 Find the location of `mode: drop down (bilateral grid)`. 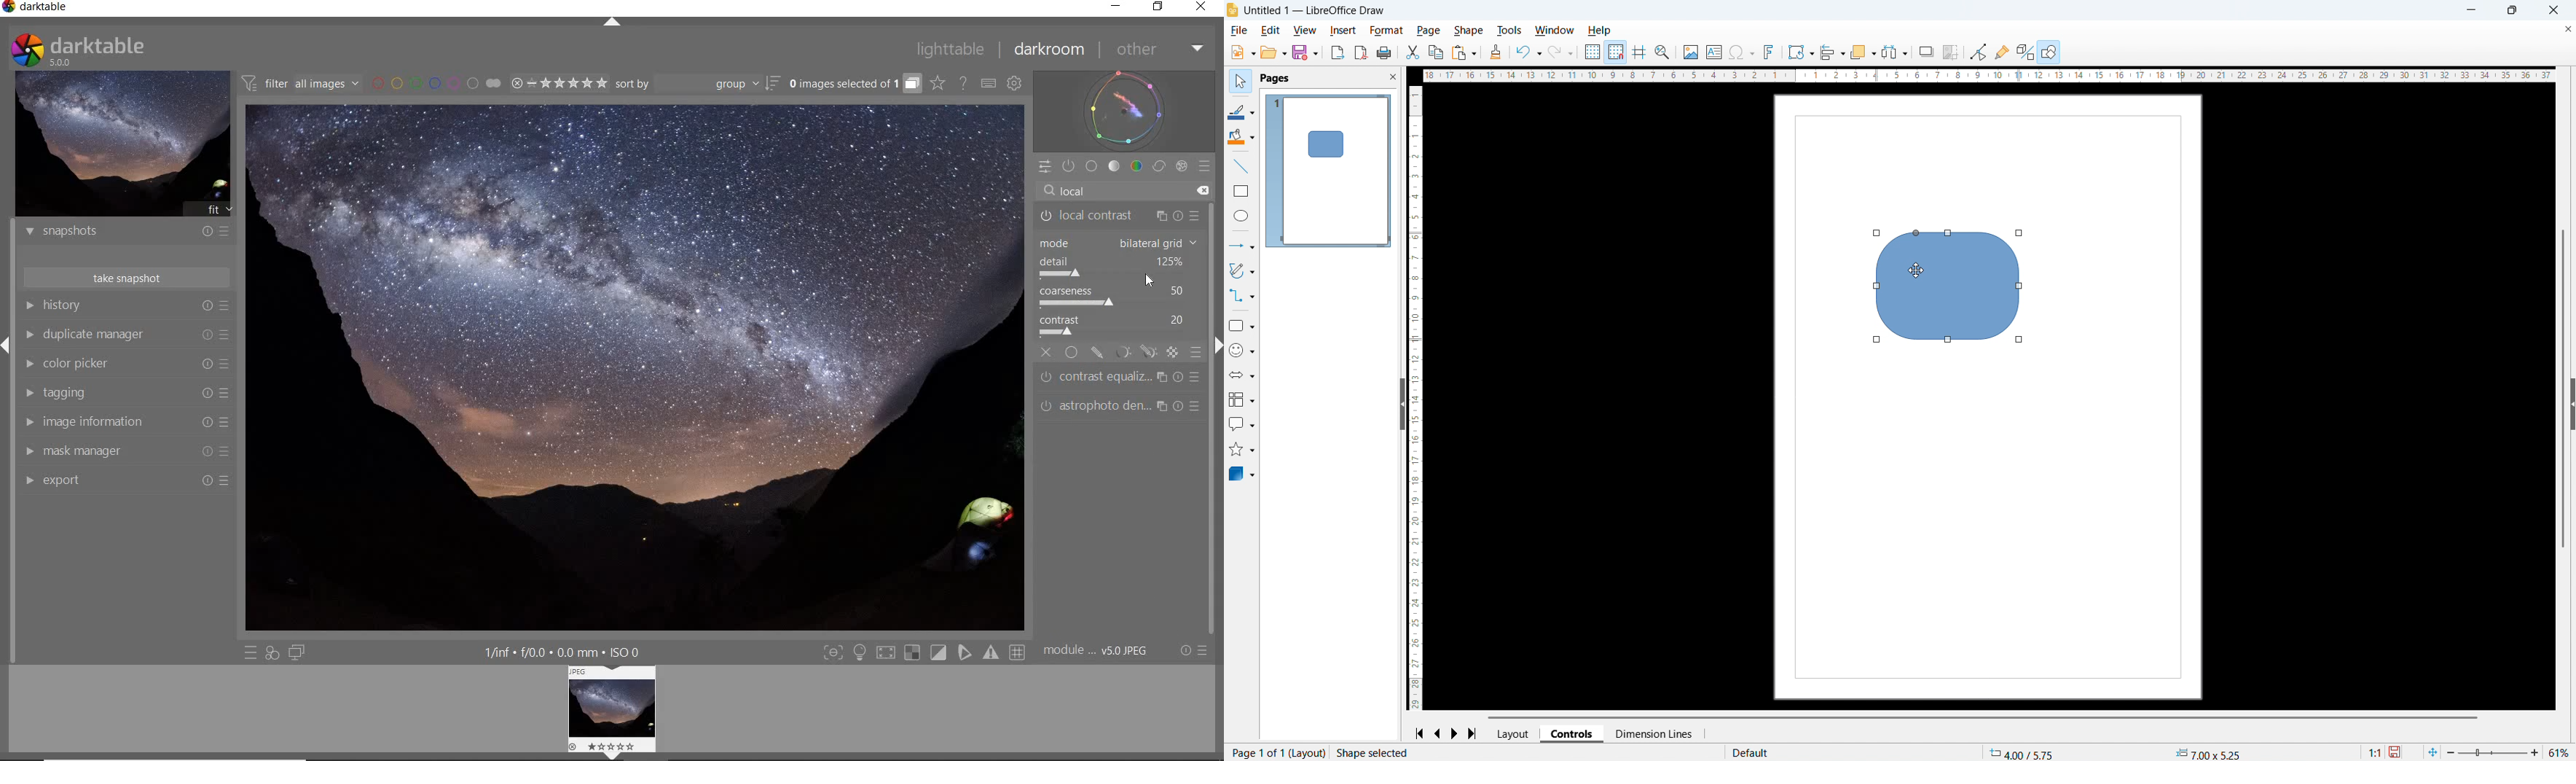

mode: drop down (bilateral grid) is located at coordinates (1115, 241).